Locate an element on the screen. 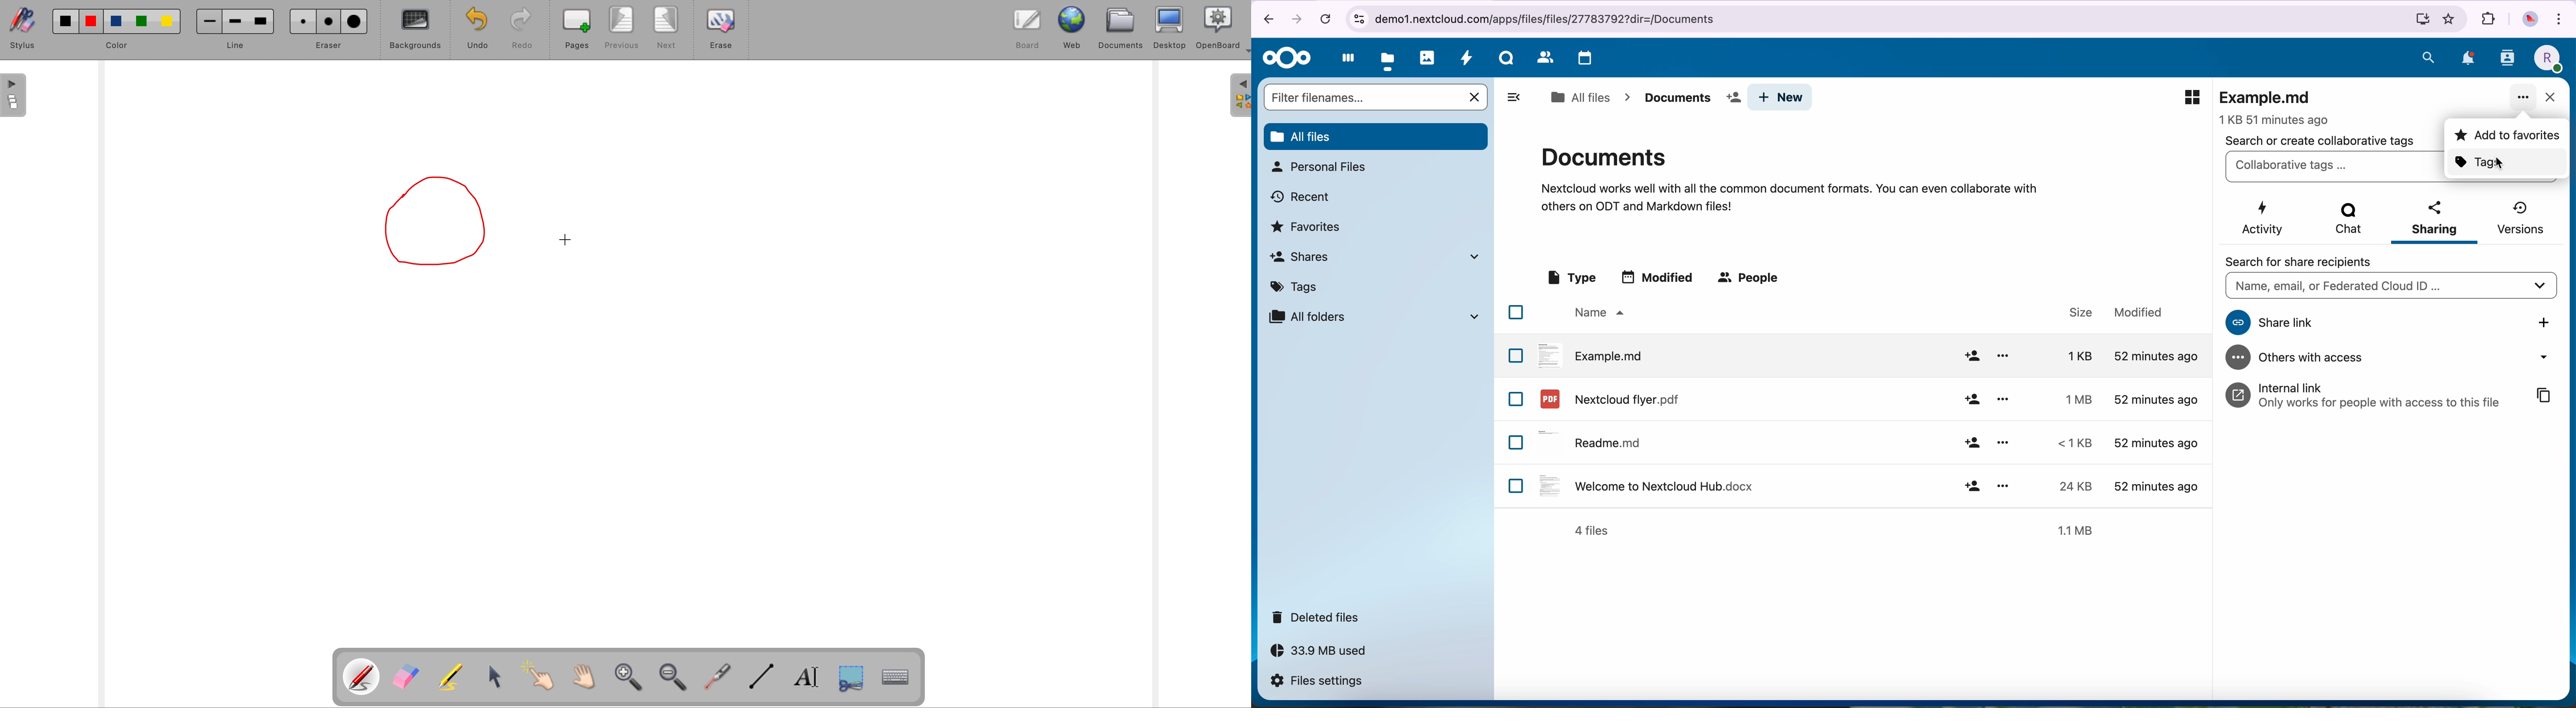  type is located at coordinates (1571, 278).